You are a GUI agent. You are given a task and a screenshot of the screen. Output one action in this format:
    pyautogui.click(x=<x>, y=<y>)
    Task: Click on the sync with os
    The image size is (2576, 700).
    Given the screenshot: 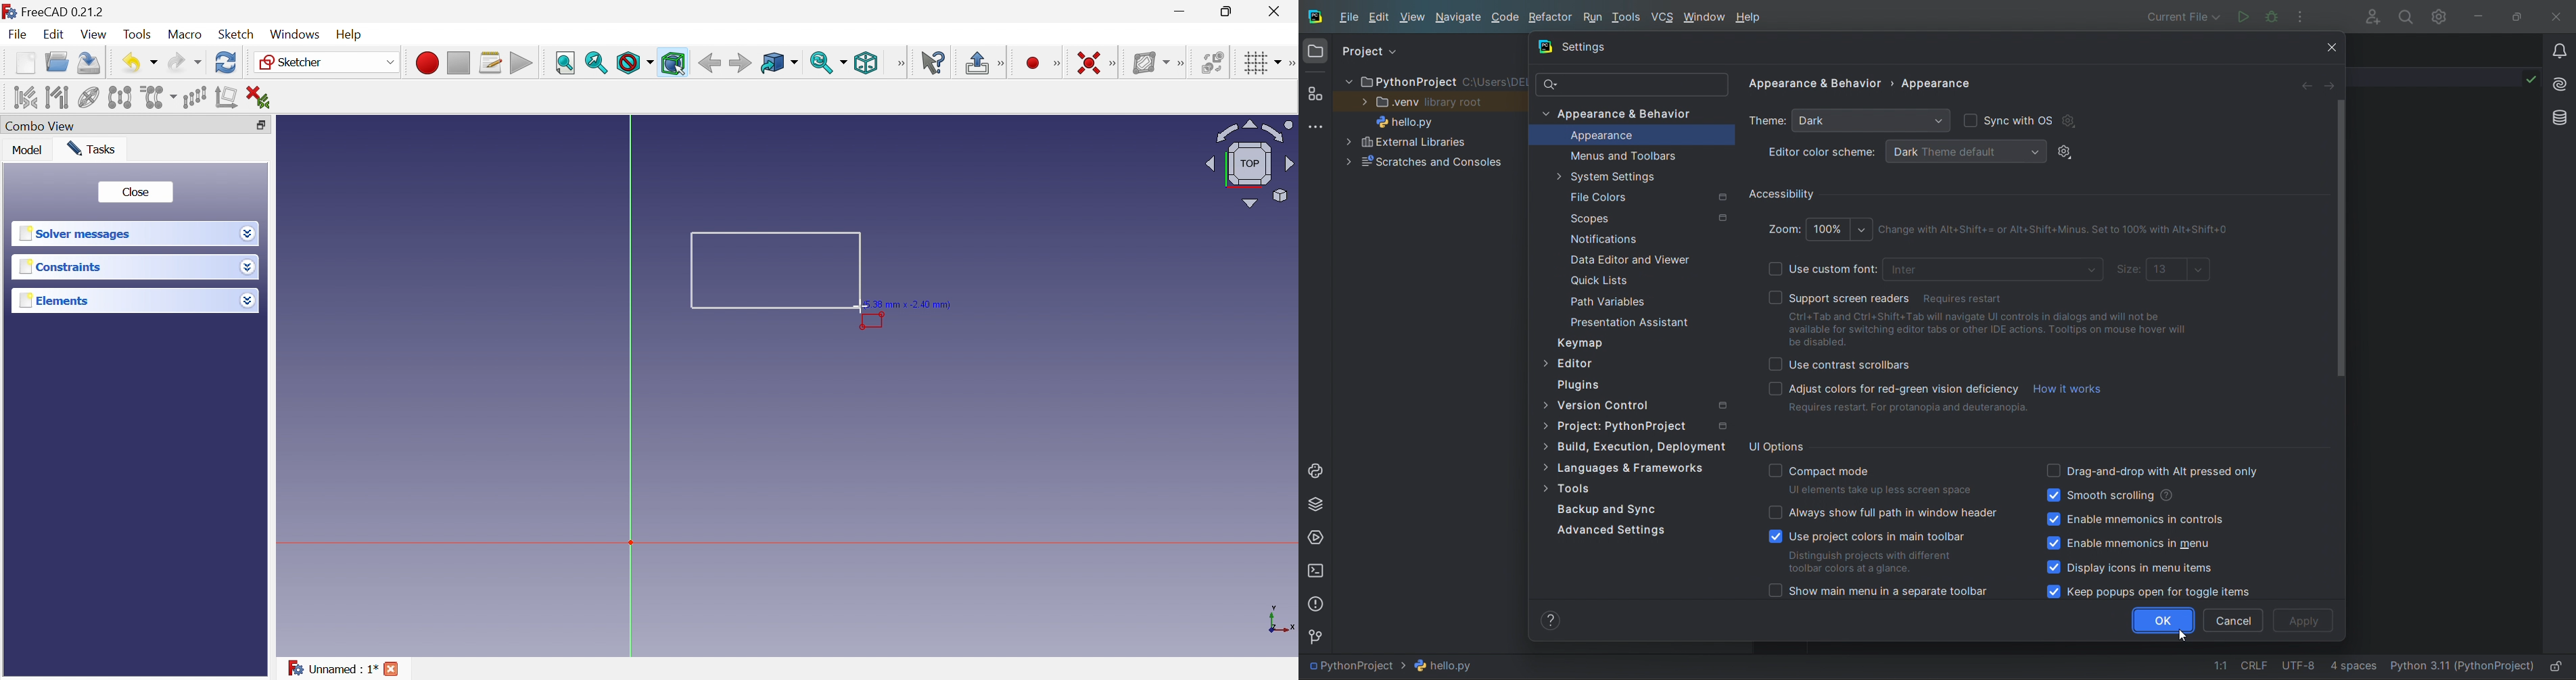 What is the action you would take?
    pyautogui.click(x=2018, y=120)
    